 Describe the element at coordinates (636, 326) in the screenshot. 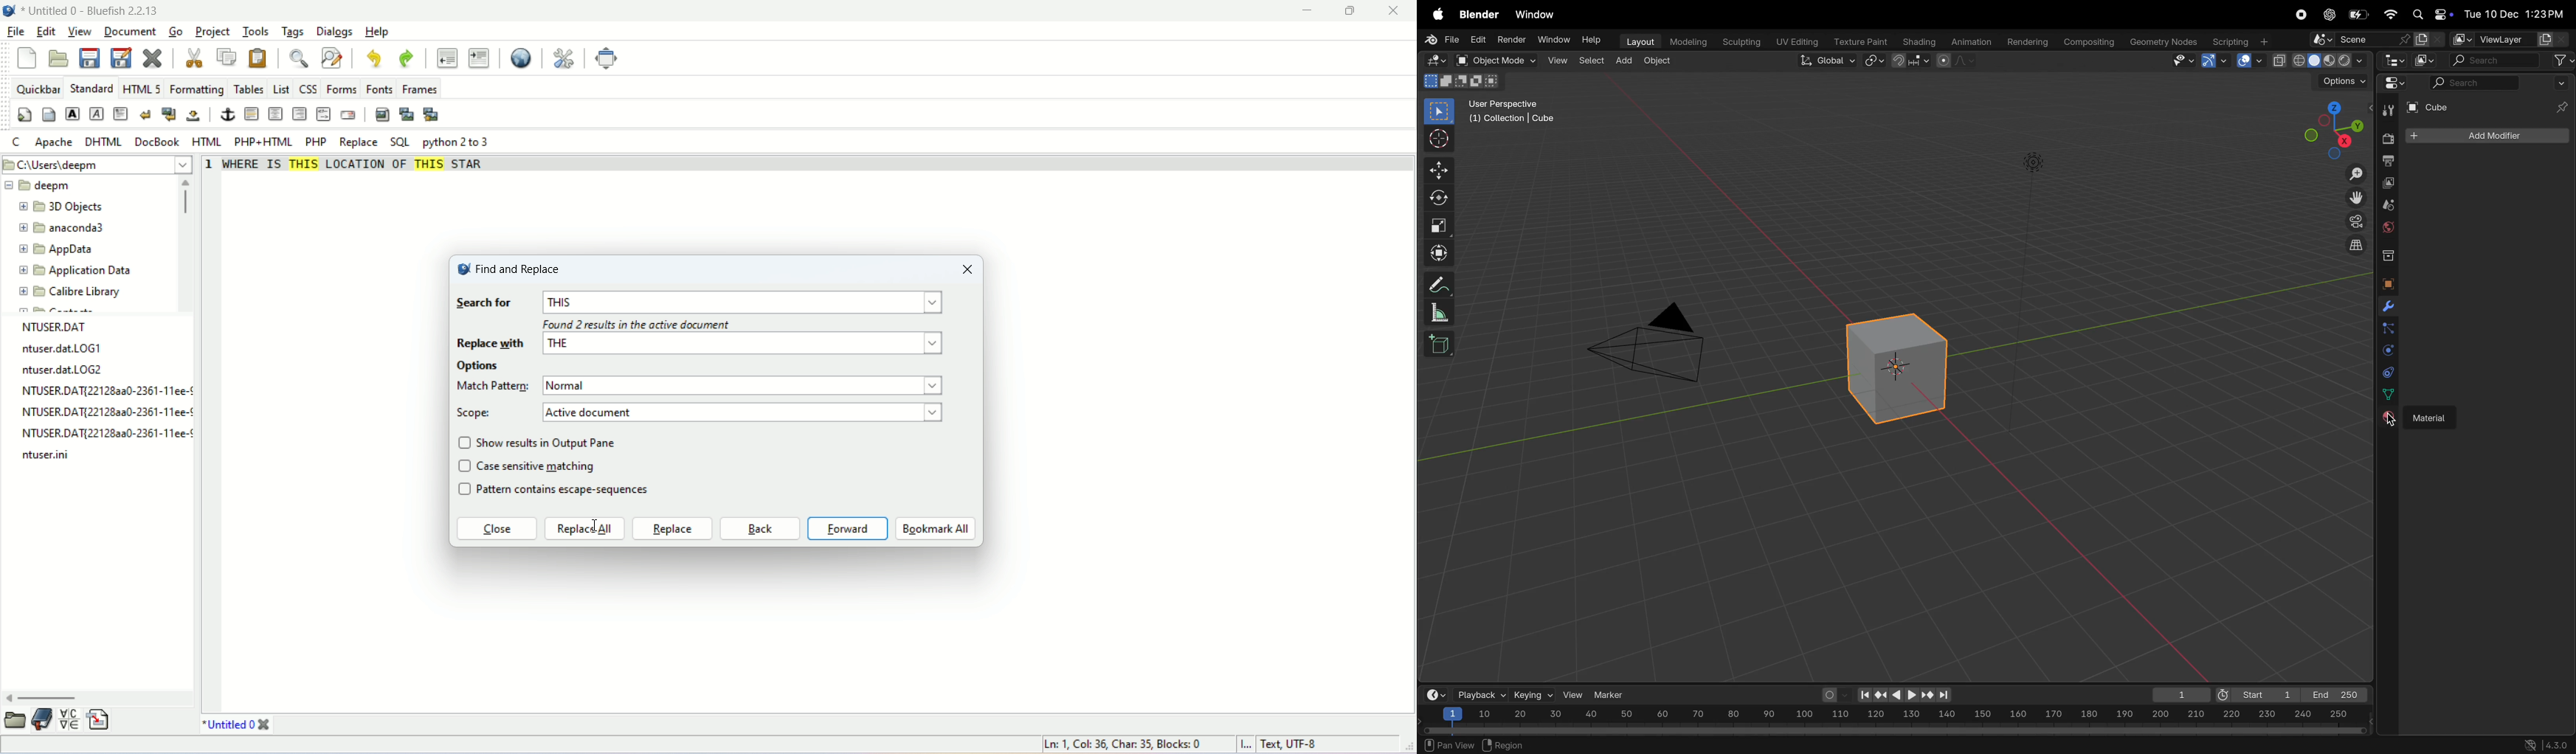

I see `found 2  results in the active document` at that location.